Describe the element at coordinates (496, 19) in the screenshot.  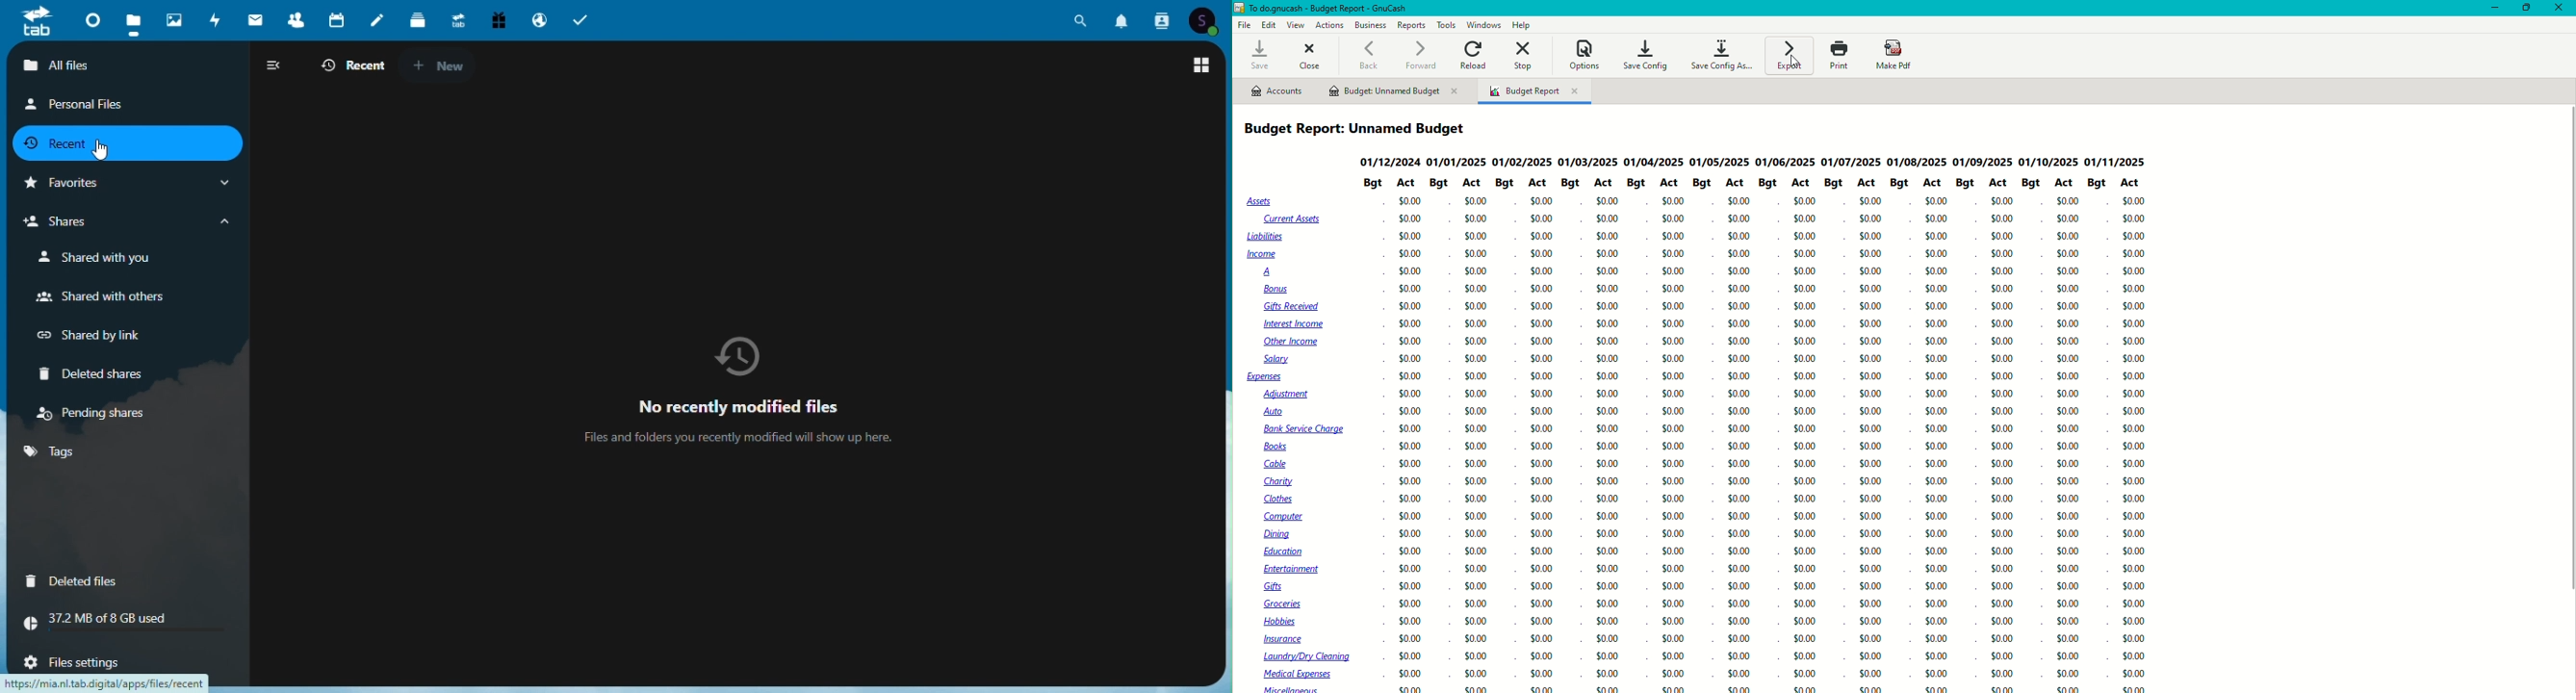
I see `Free trial` at that location.